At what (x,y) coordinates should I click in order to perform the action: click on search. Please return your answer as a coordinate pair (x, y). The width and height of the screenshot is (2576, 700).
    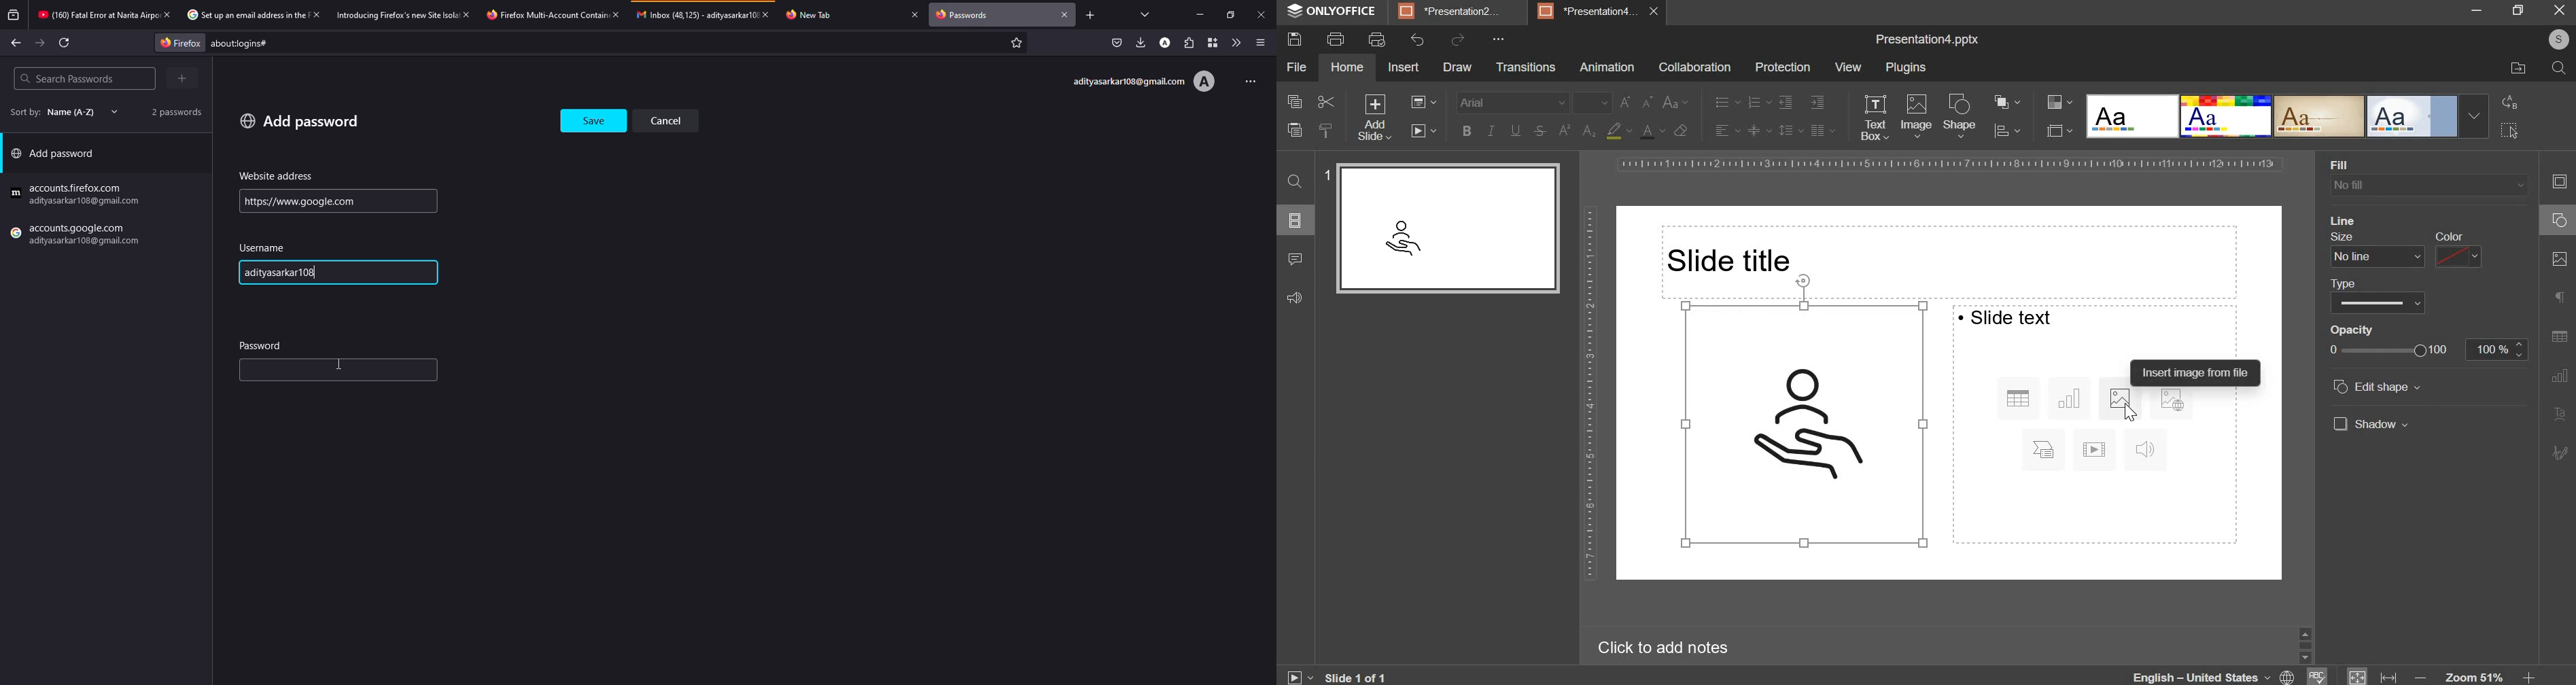
    Looking at the image, I should click on (2558, 69).